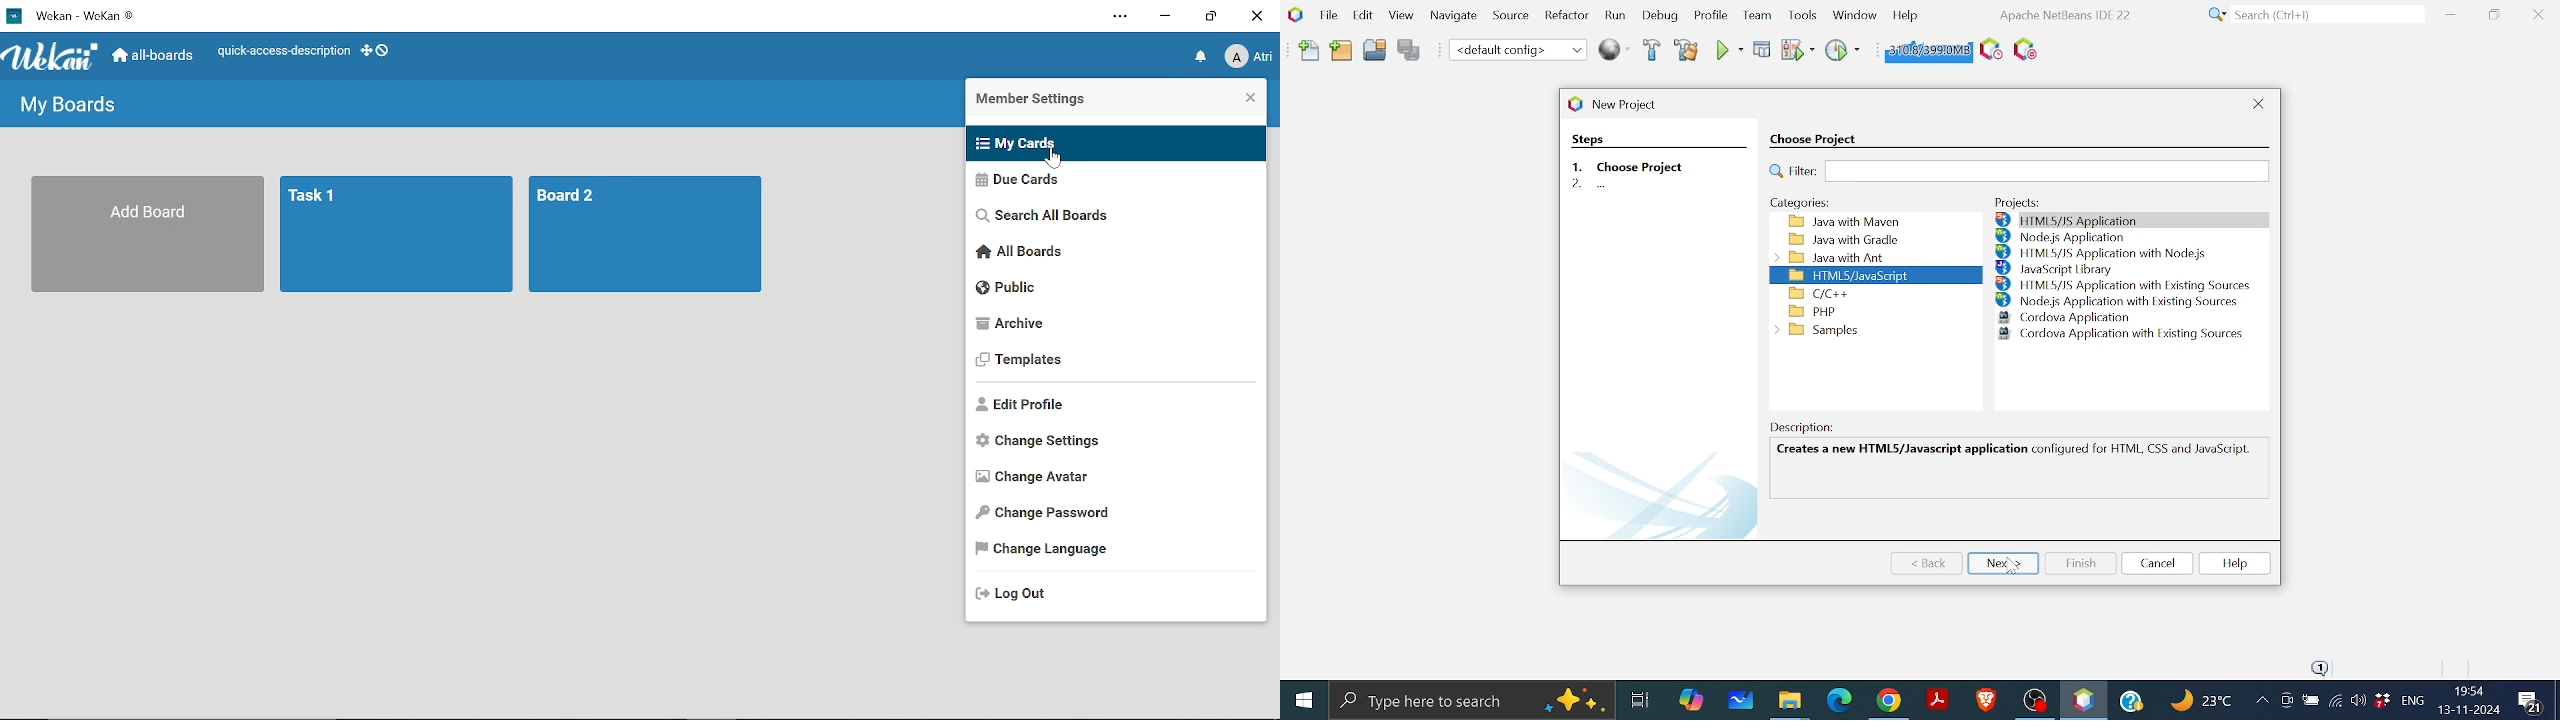  Describe the element at coordinates (2069, 236) in the screenshot. I see `Node.js Application` at that location.